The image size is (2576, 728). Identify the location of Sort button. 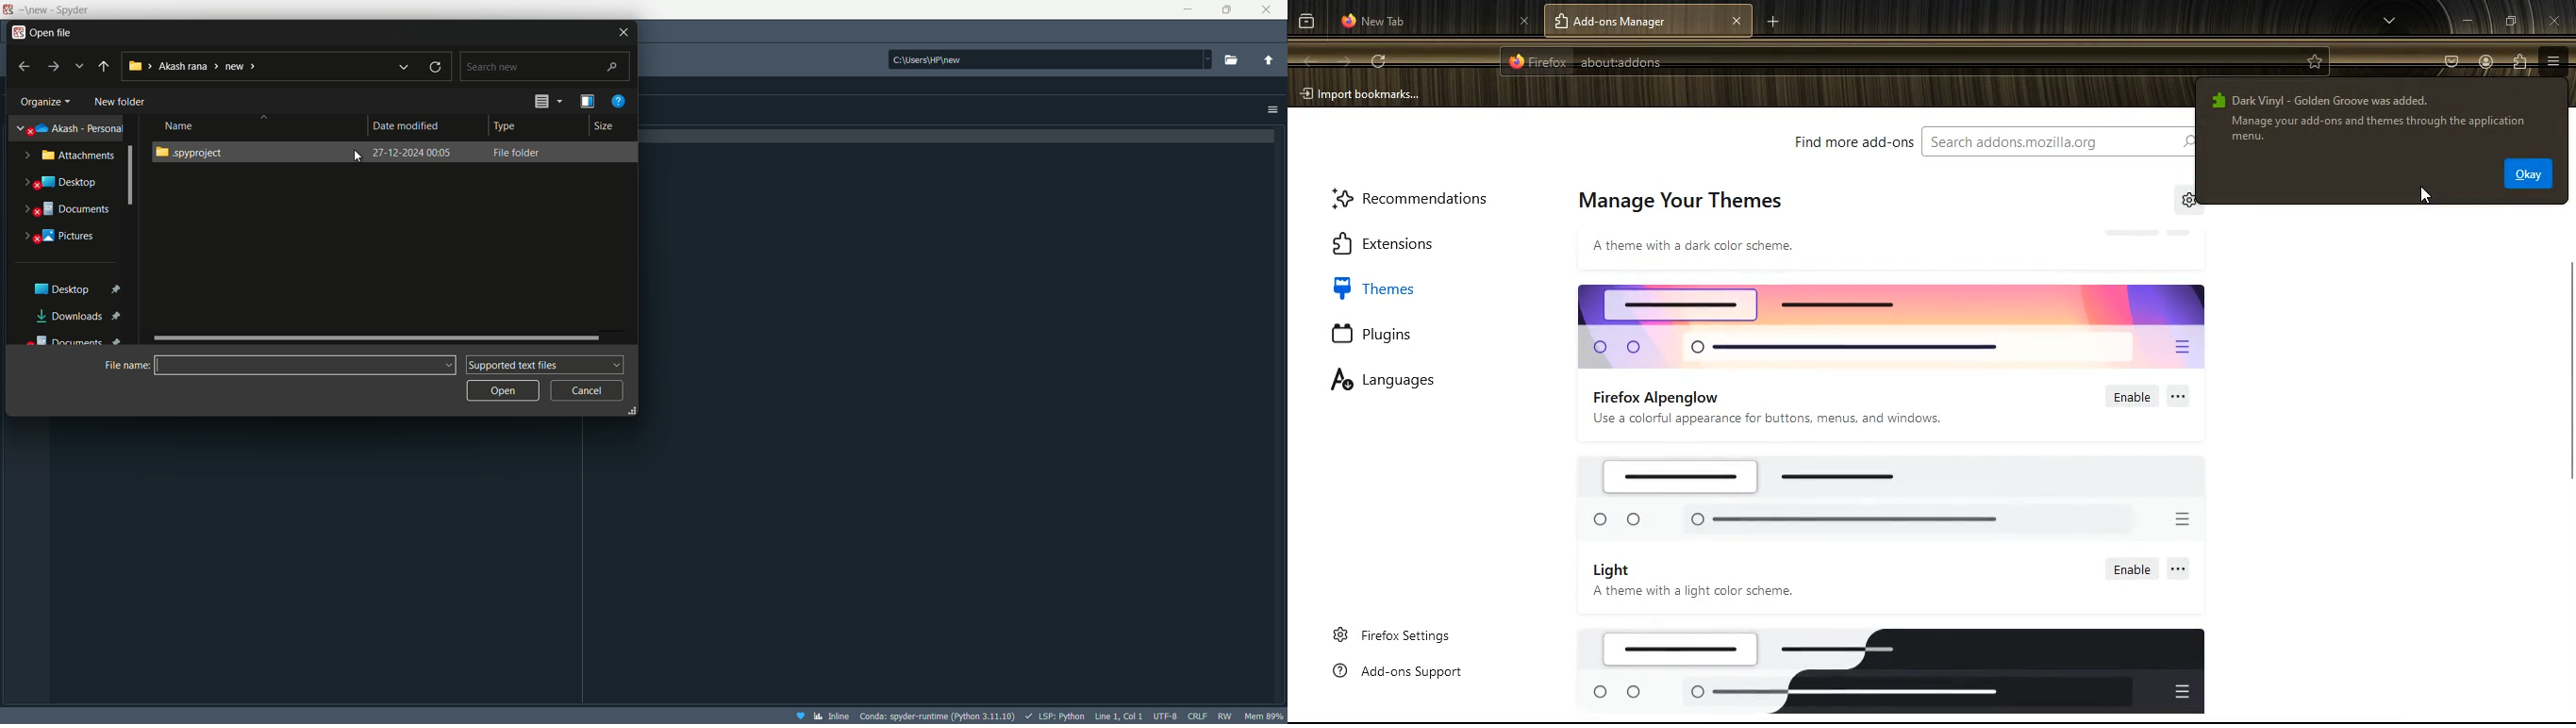
(264, 117).